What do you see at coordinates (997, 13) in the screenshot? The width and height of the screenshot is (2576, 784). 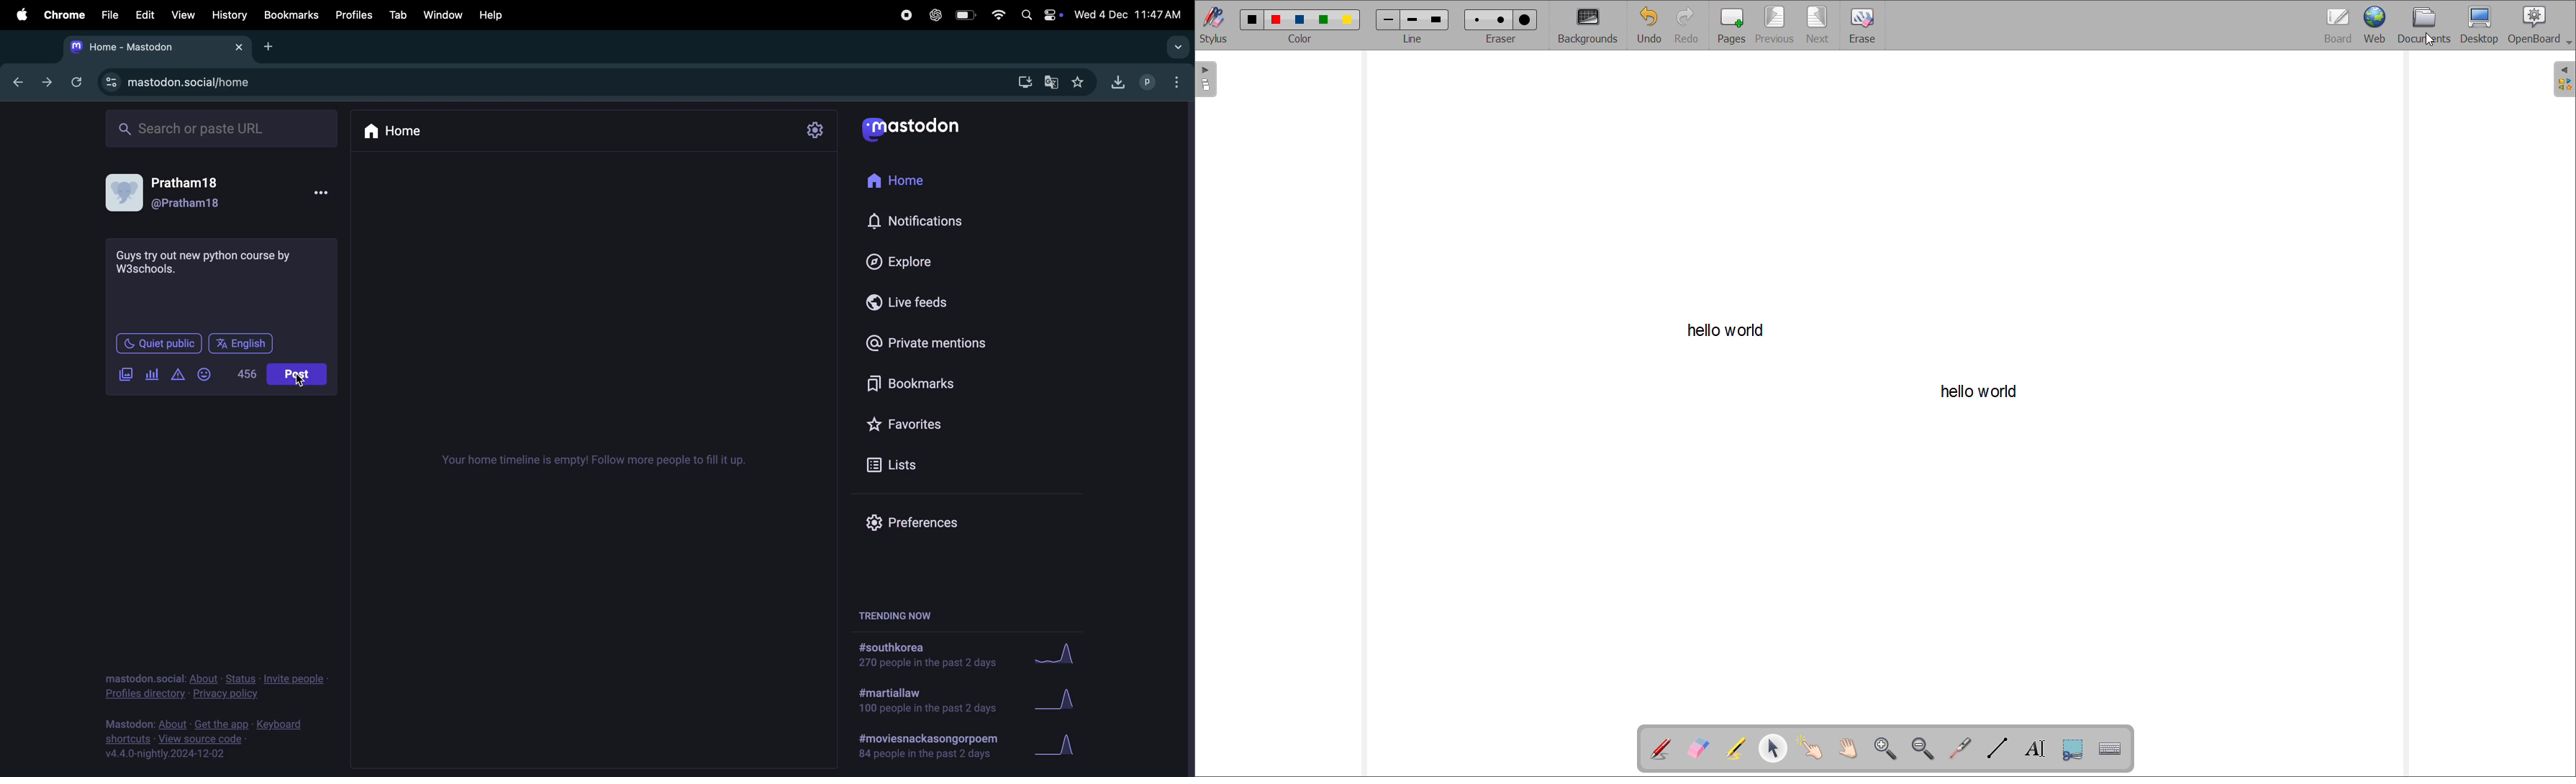 I see `wifi` at bounding box center [997, 13].